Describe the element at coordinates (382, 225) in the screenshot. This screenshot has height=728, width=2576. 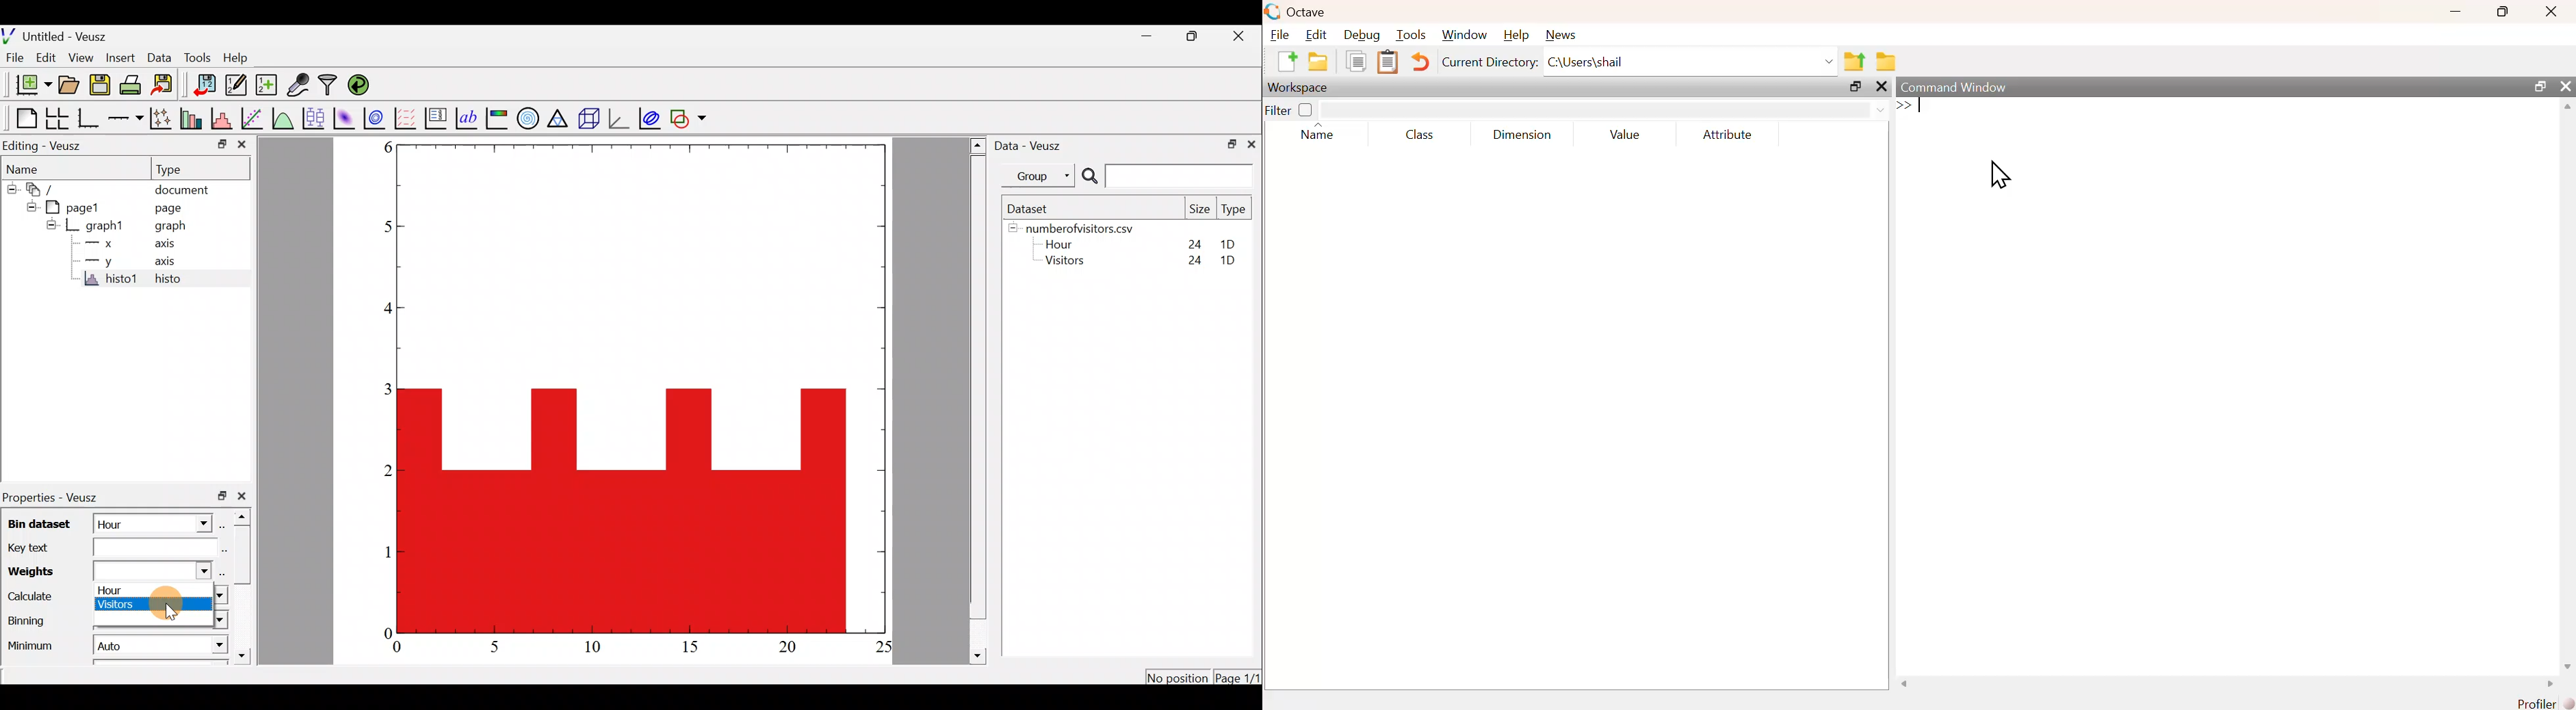
I see `5` at that location.